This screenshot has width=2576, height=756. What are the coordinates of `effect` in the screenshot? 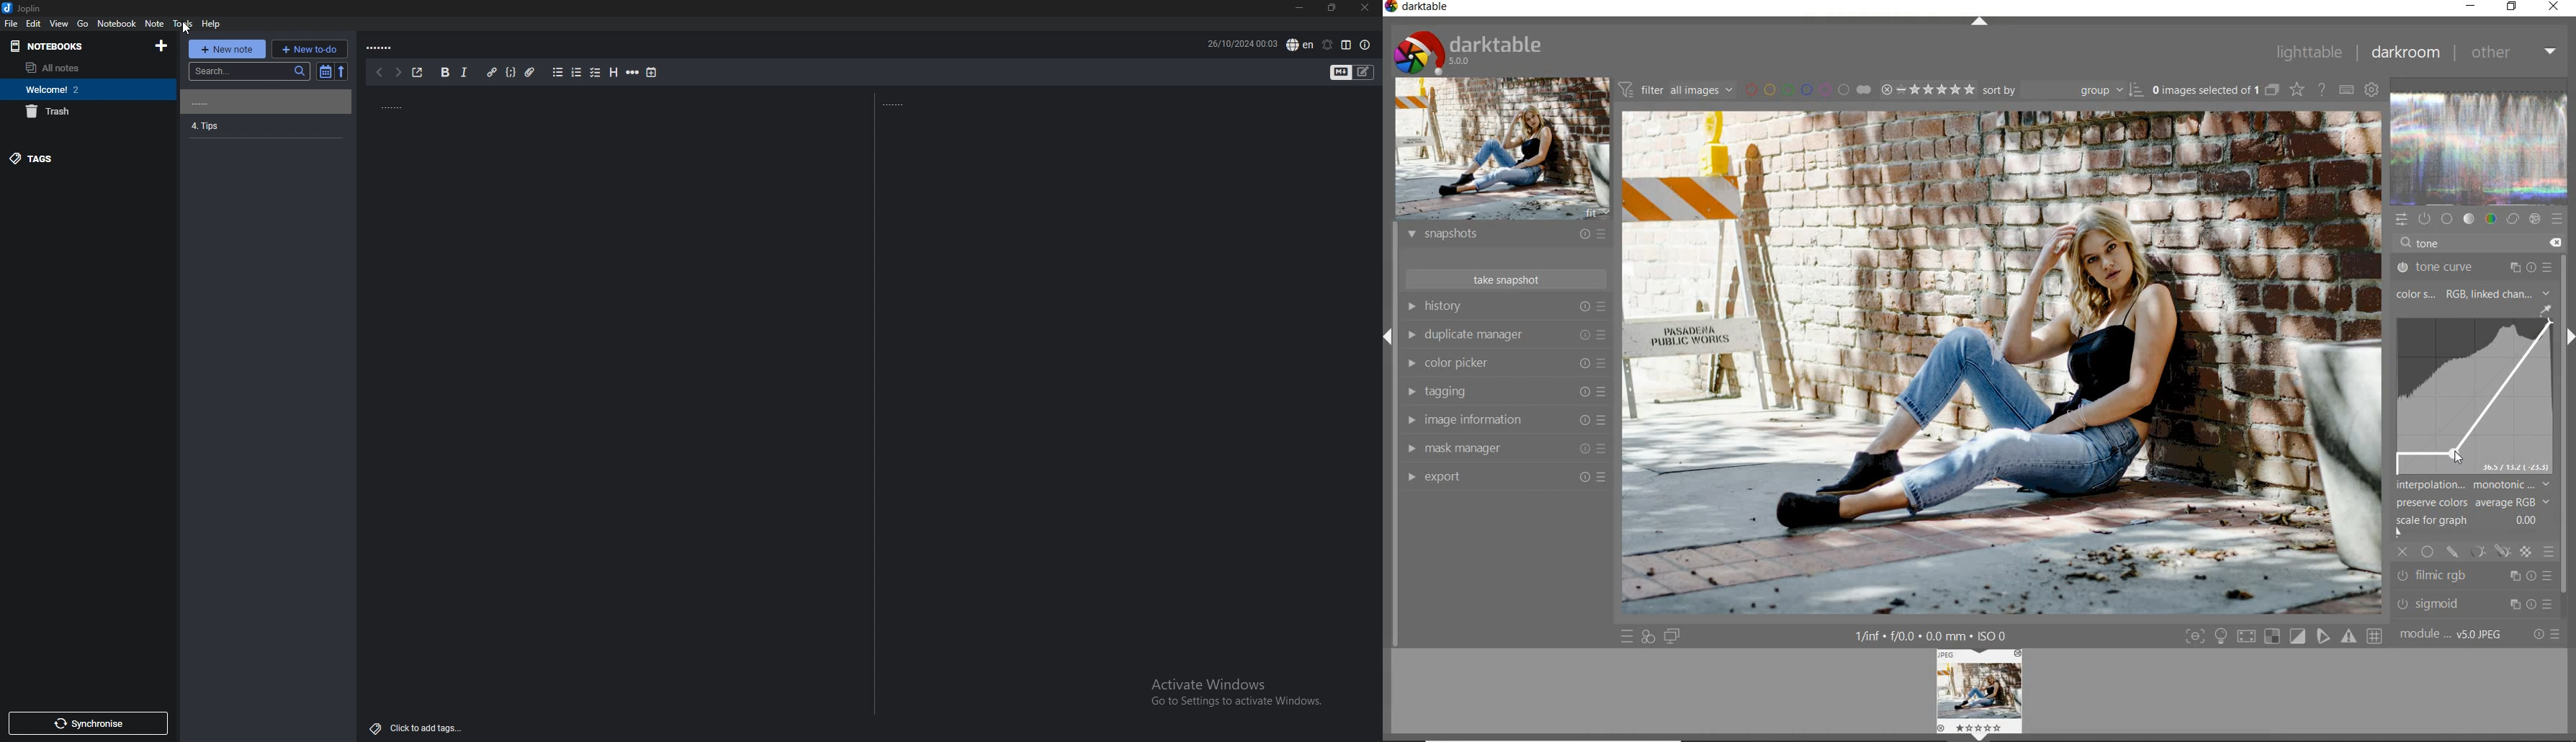 It's located at (2535, 221).